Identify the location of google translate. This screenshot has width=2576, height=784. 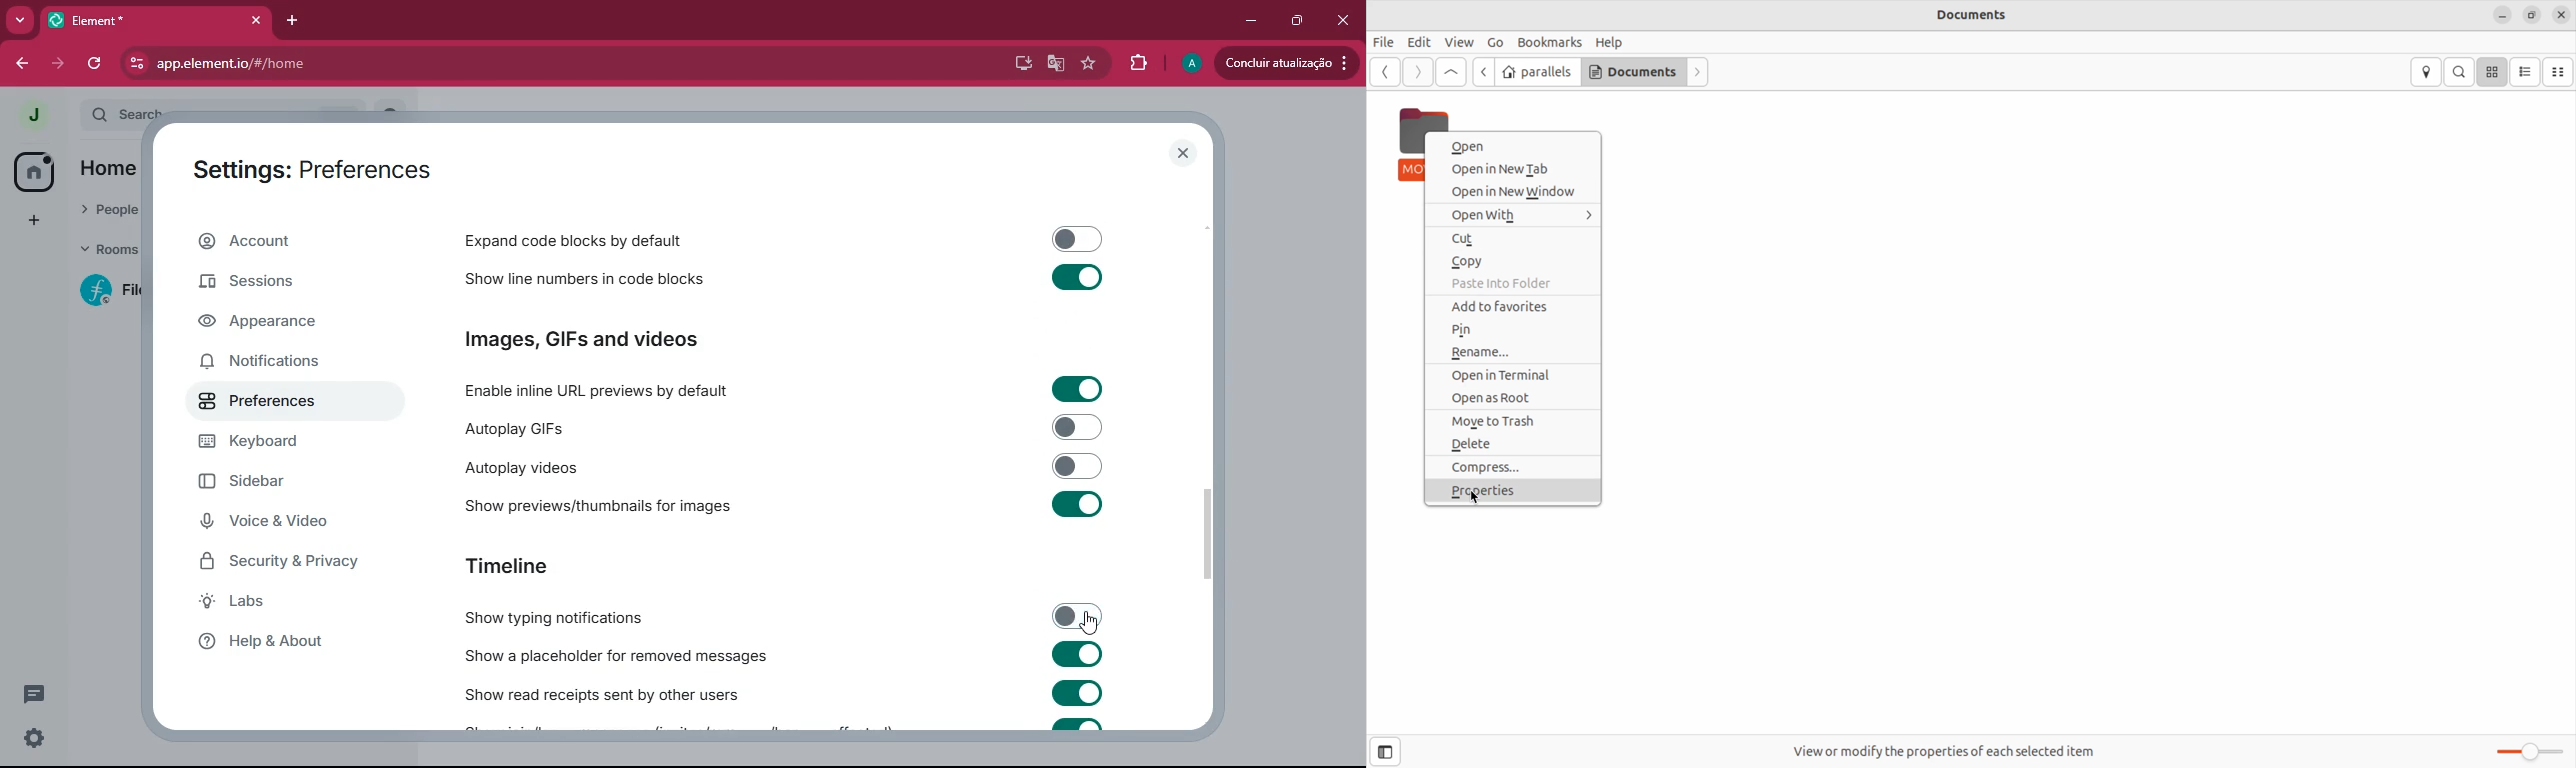
(1057, 65).